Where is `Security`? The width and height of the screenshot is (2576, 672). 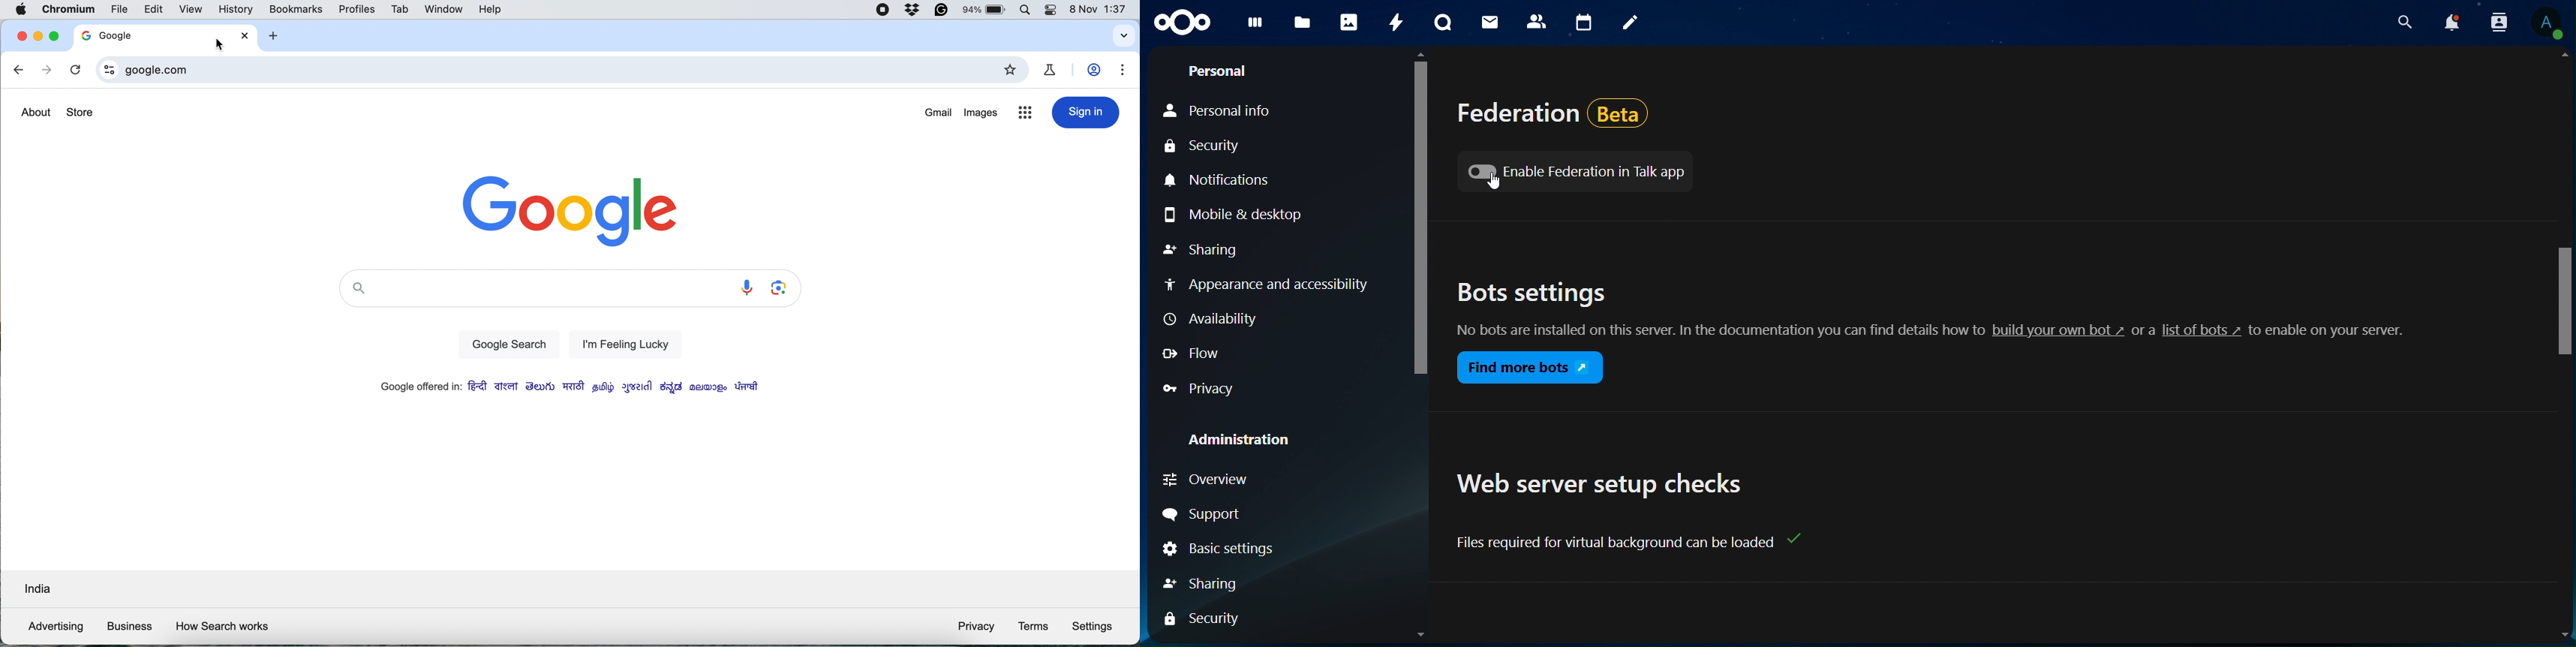 Security is located at coordinates (1203, 146).